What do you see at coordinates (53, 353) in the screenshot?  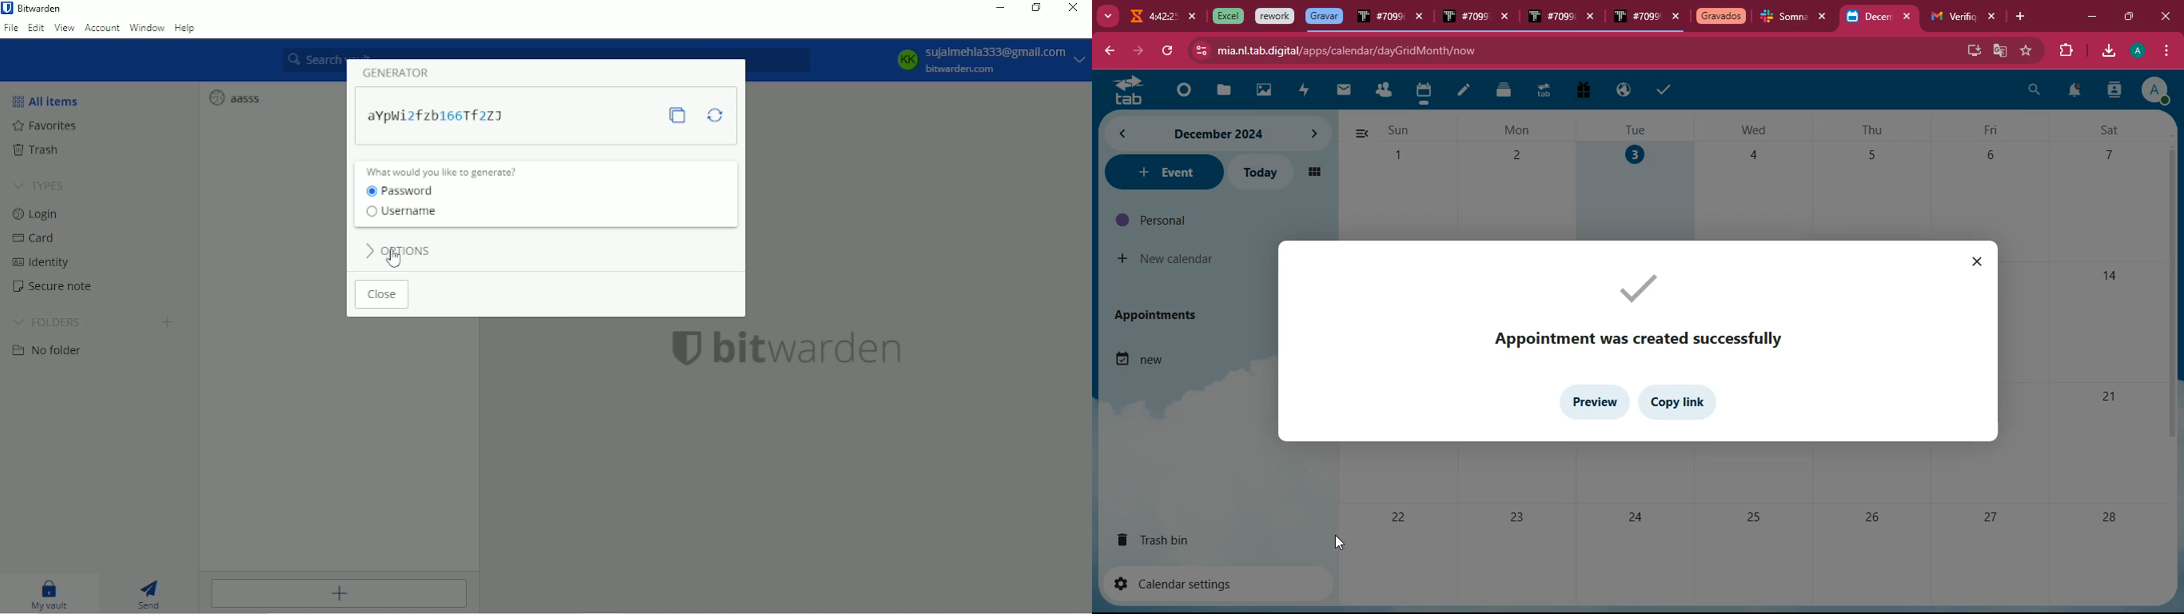 I see `No folder` at bounding box center [53, 353].